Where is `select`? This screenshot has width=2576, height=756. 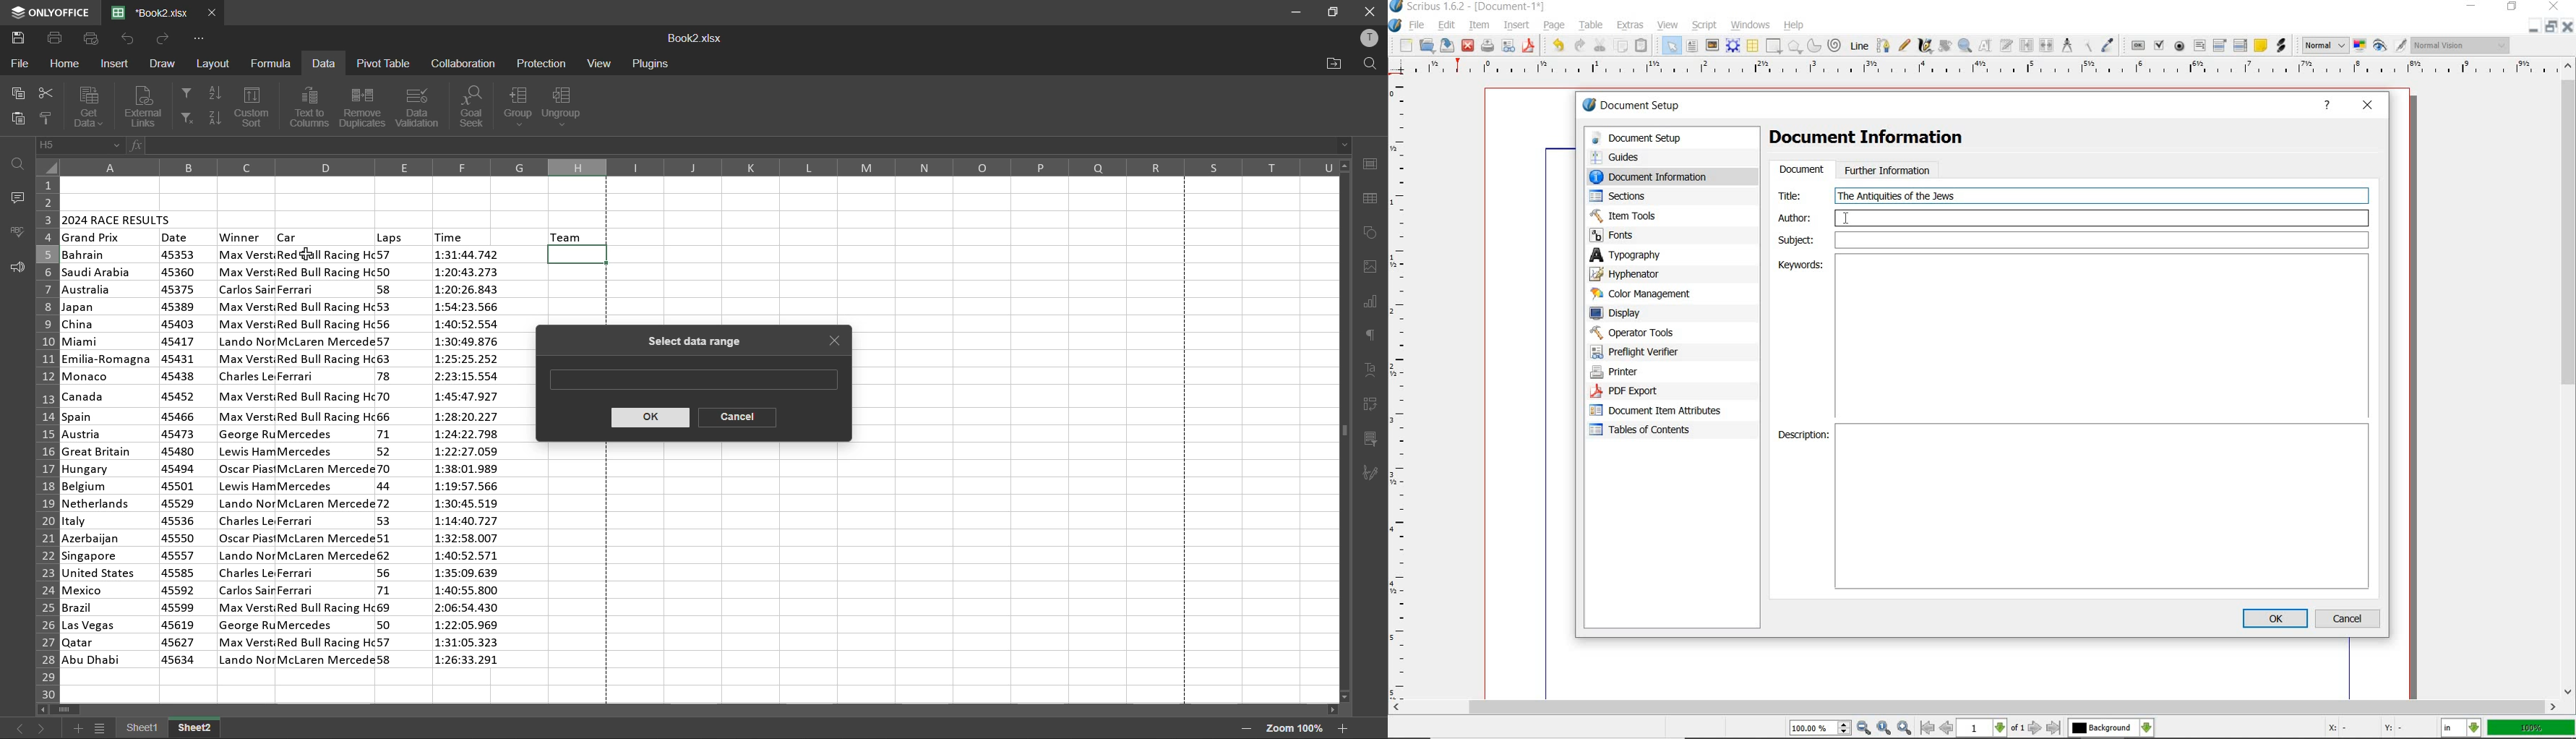
select is located at coordinates (1673, 45).